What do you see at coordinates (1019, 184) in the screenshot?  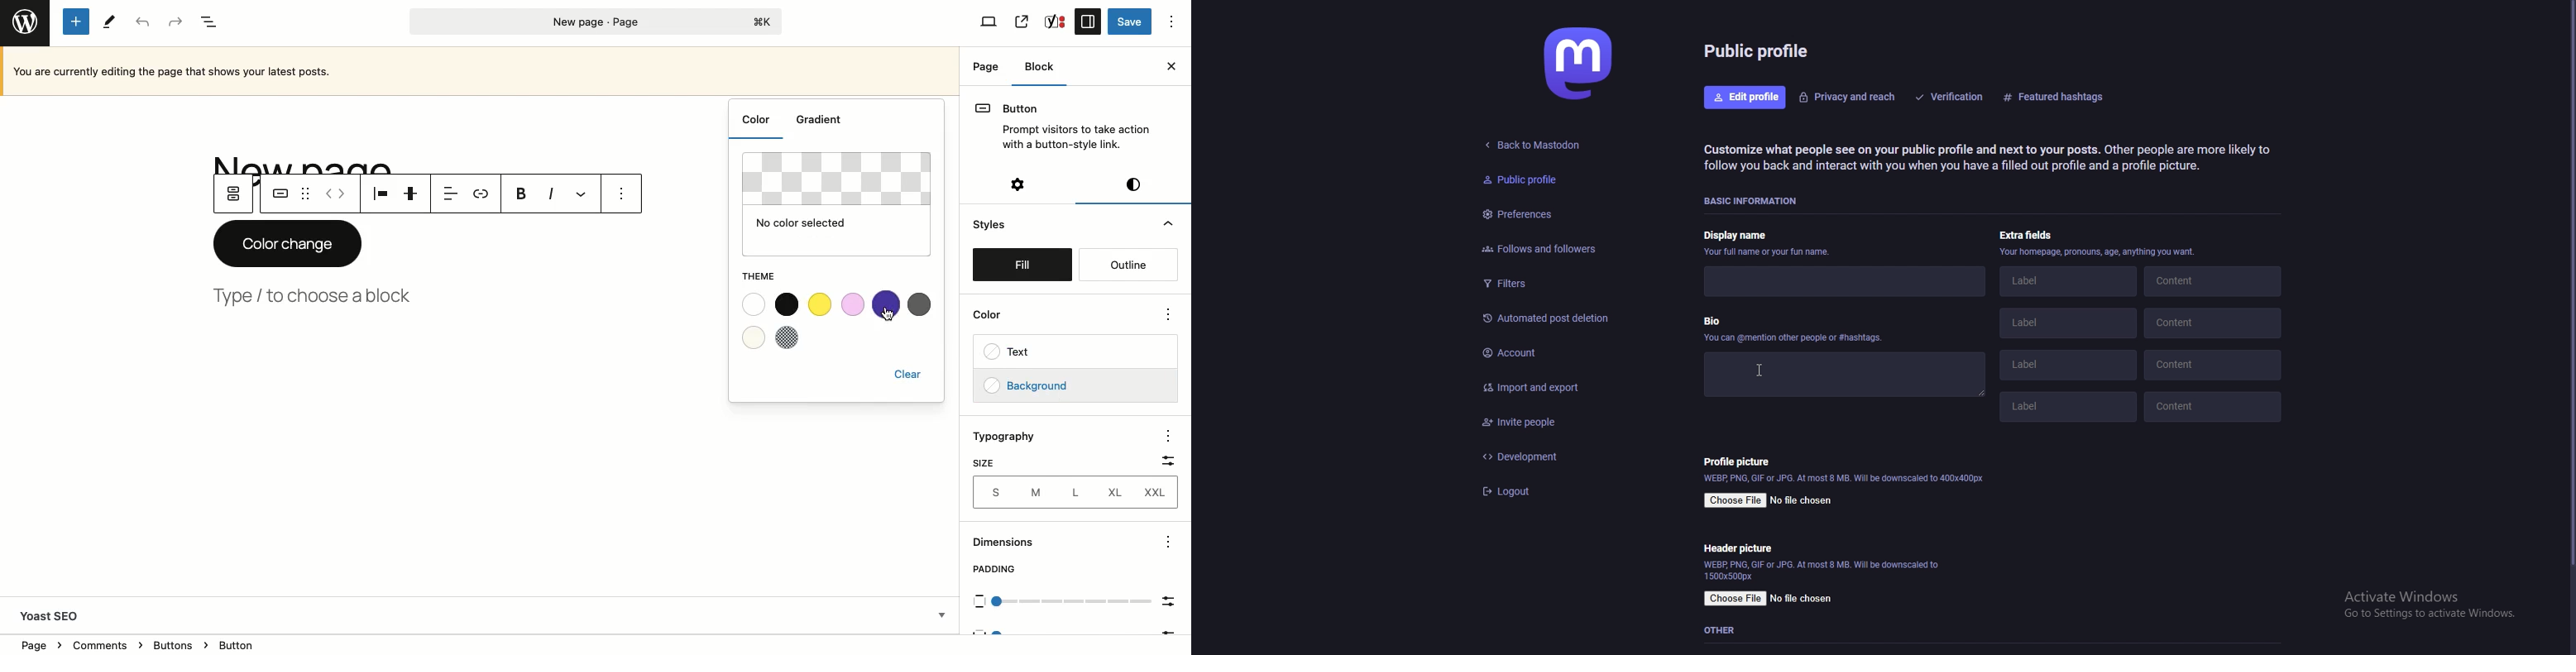 I see `Settings` at bounding box center [1019, 184].